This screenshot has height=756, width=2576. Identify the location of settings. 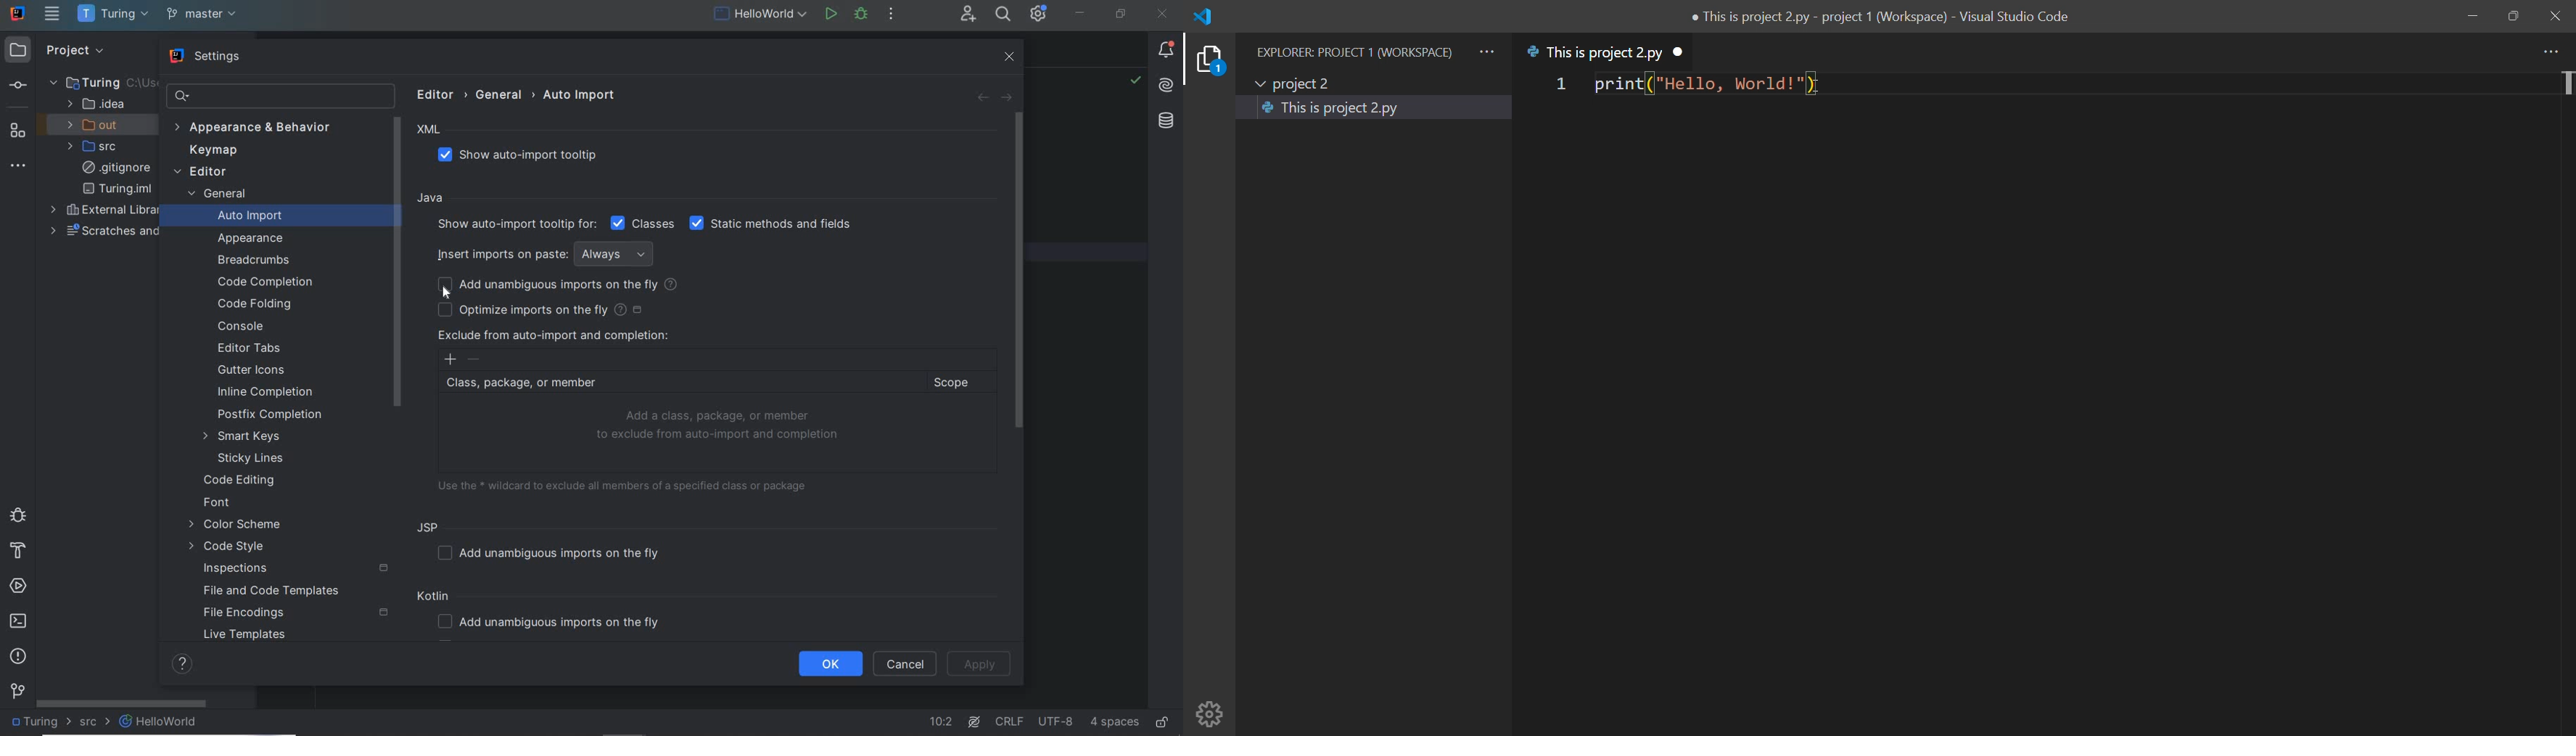
(1209, 713).